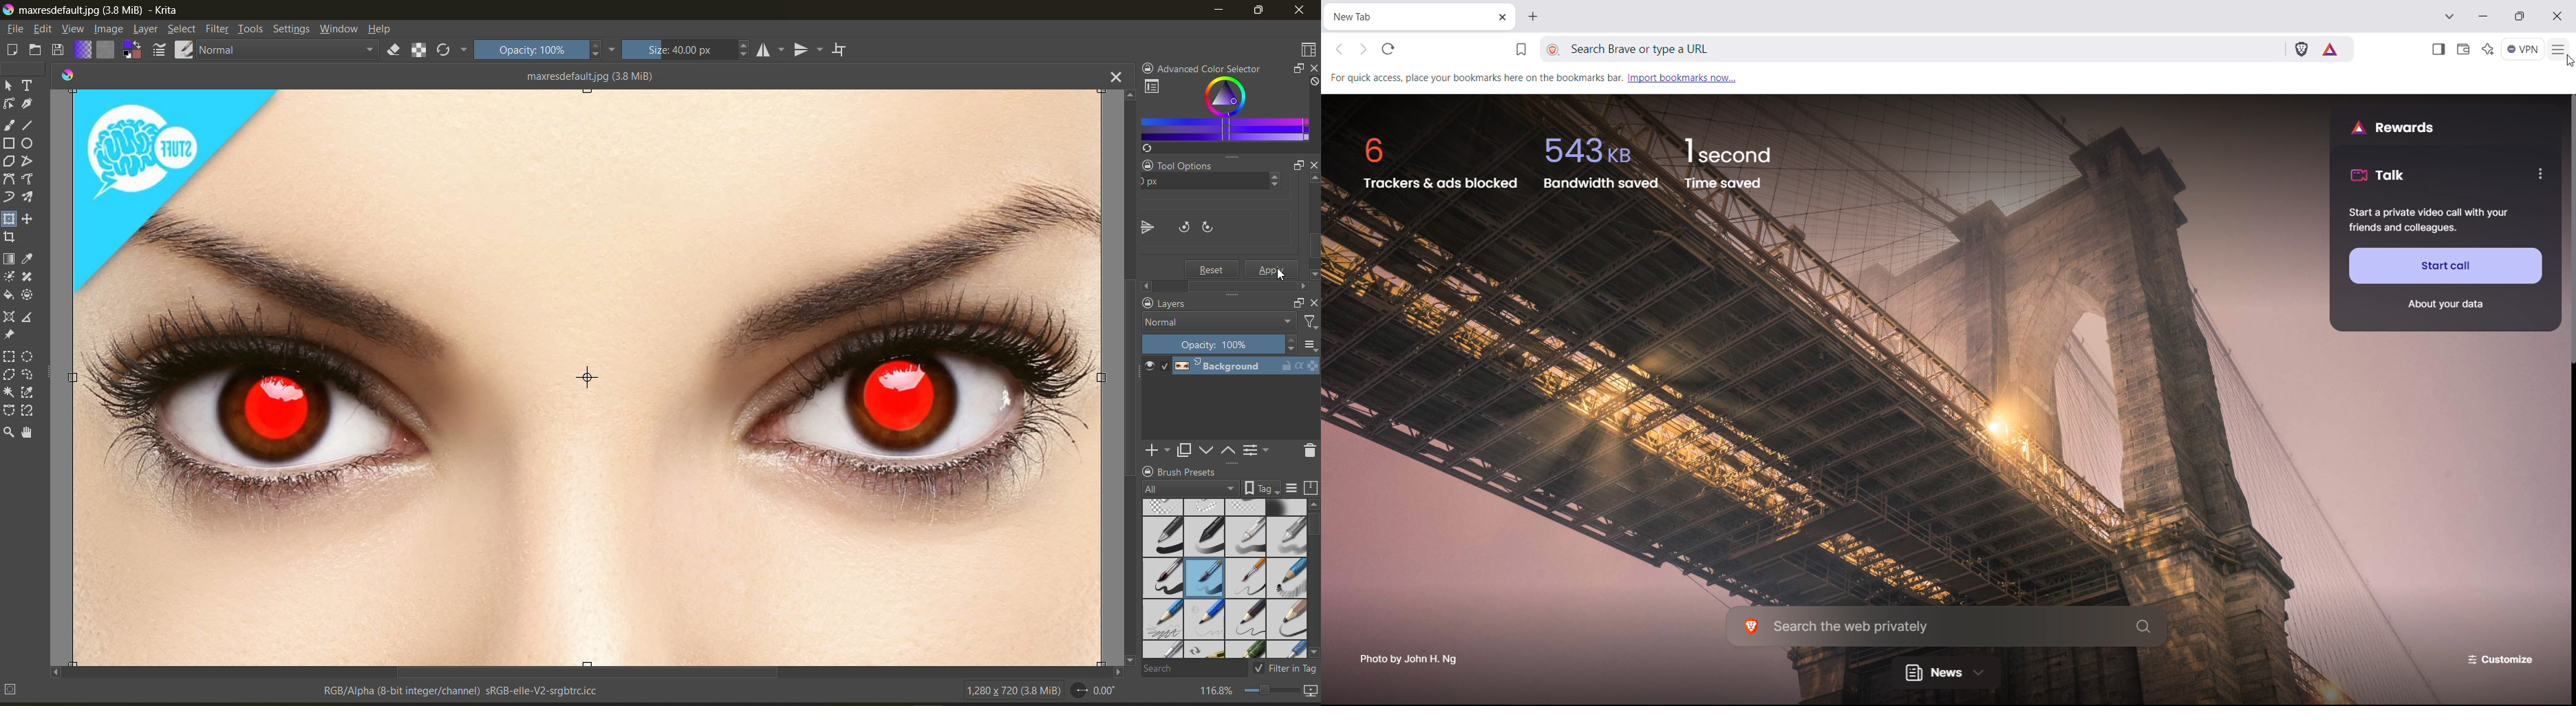  I want to click on preview, so click(1151, 367).